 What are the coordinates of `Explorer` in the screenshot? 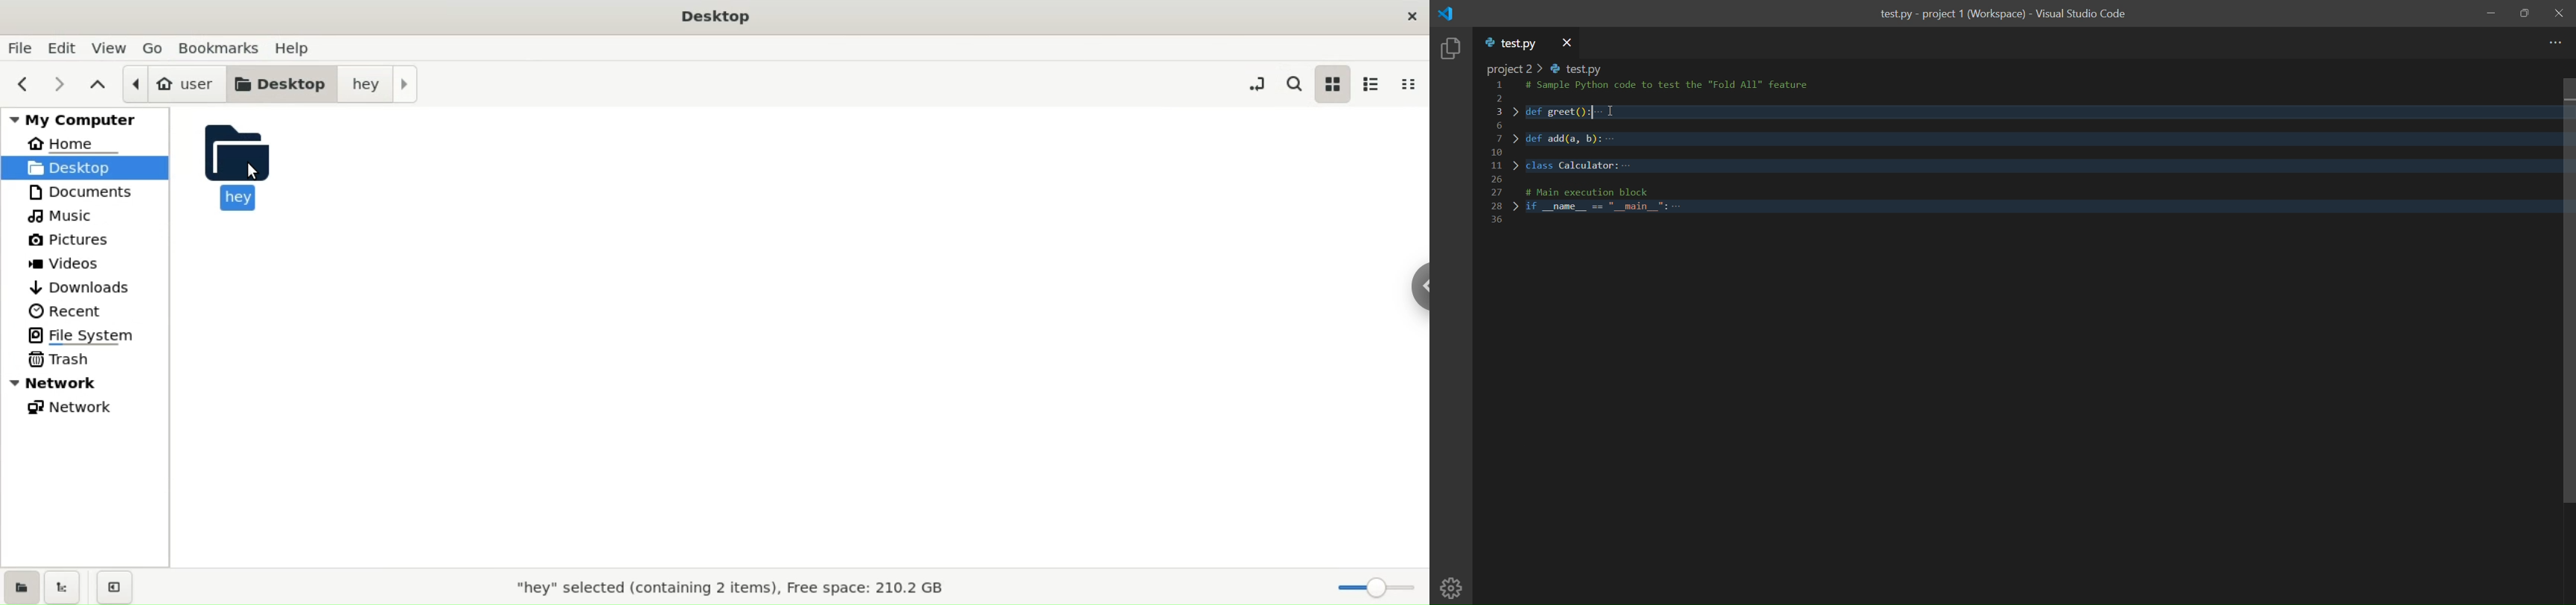 It's located at (1450, 49).